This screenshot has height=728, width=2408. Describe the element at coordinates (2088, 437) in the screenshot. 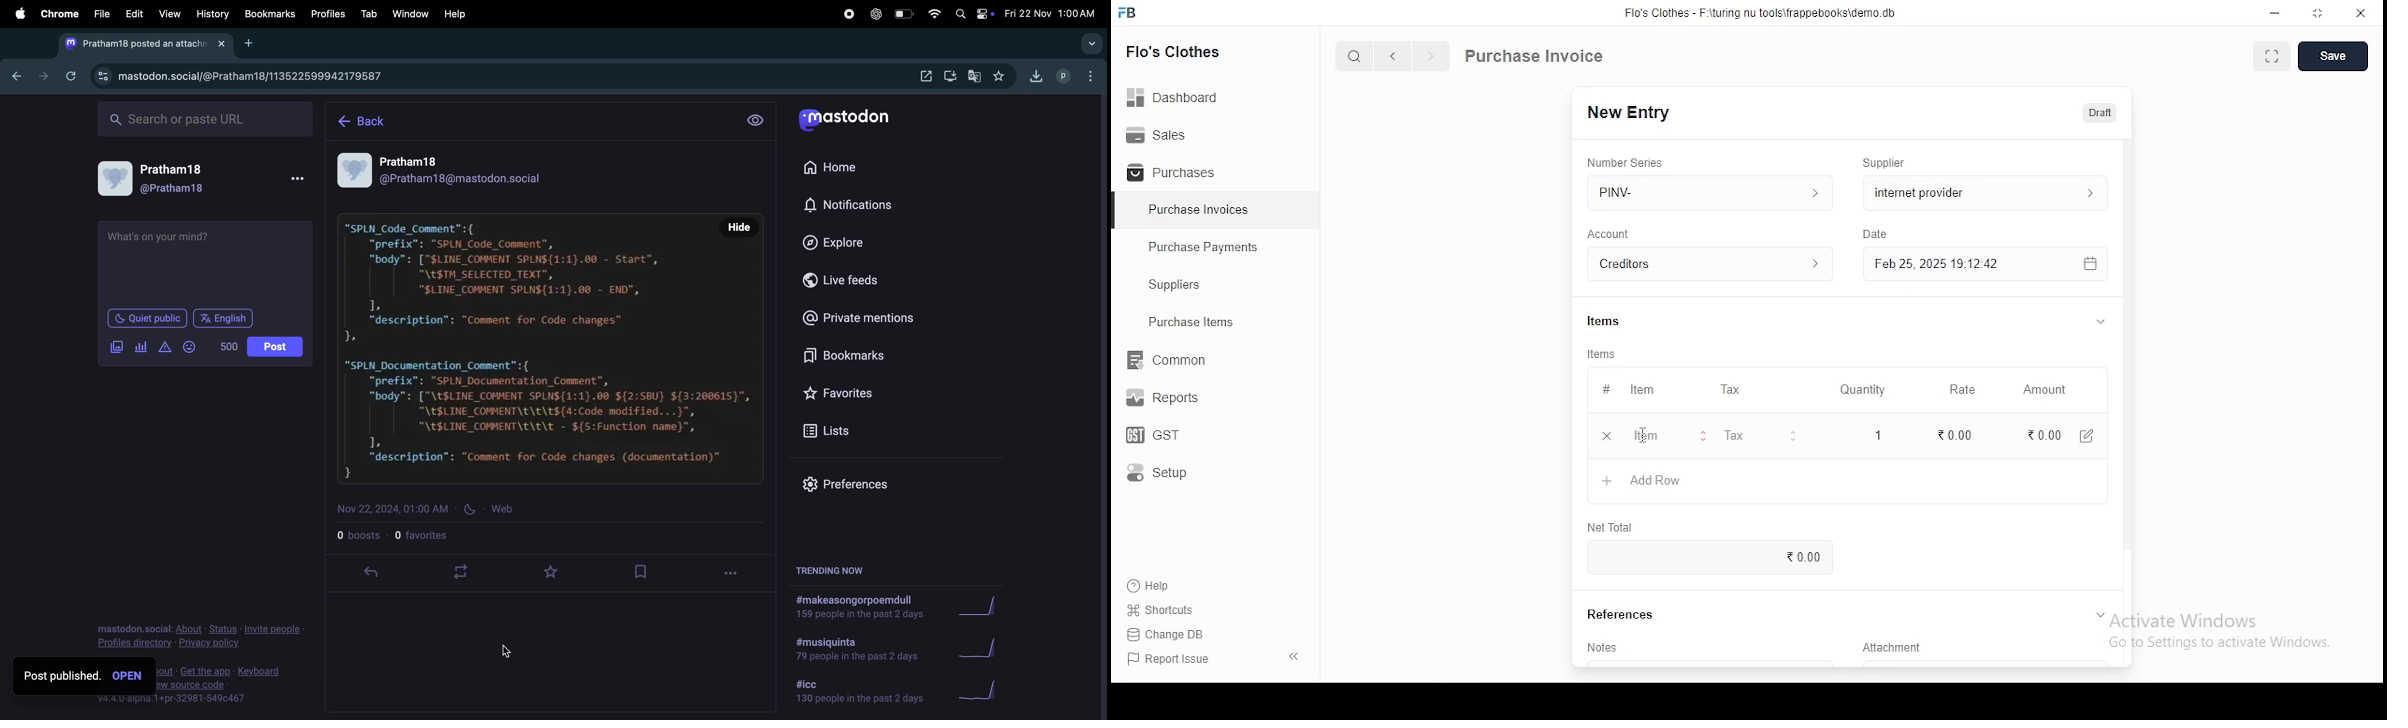

I see `create new item` at that location.